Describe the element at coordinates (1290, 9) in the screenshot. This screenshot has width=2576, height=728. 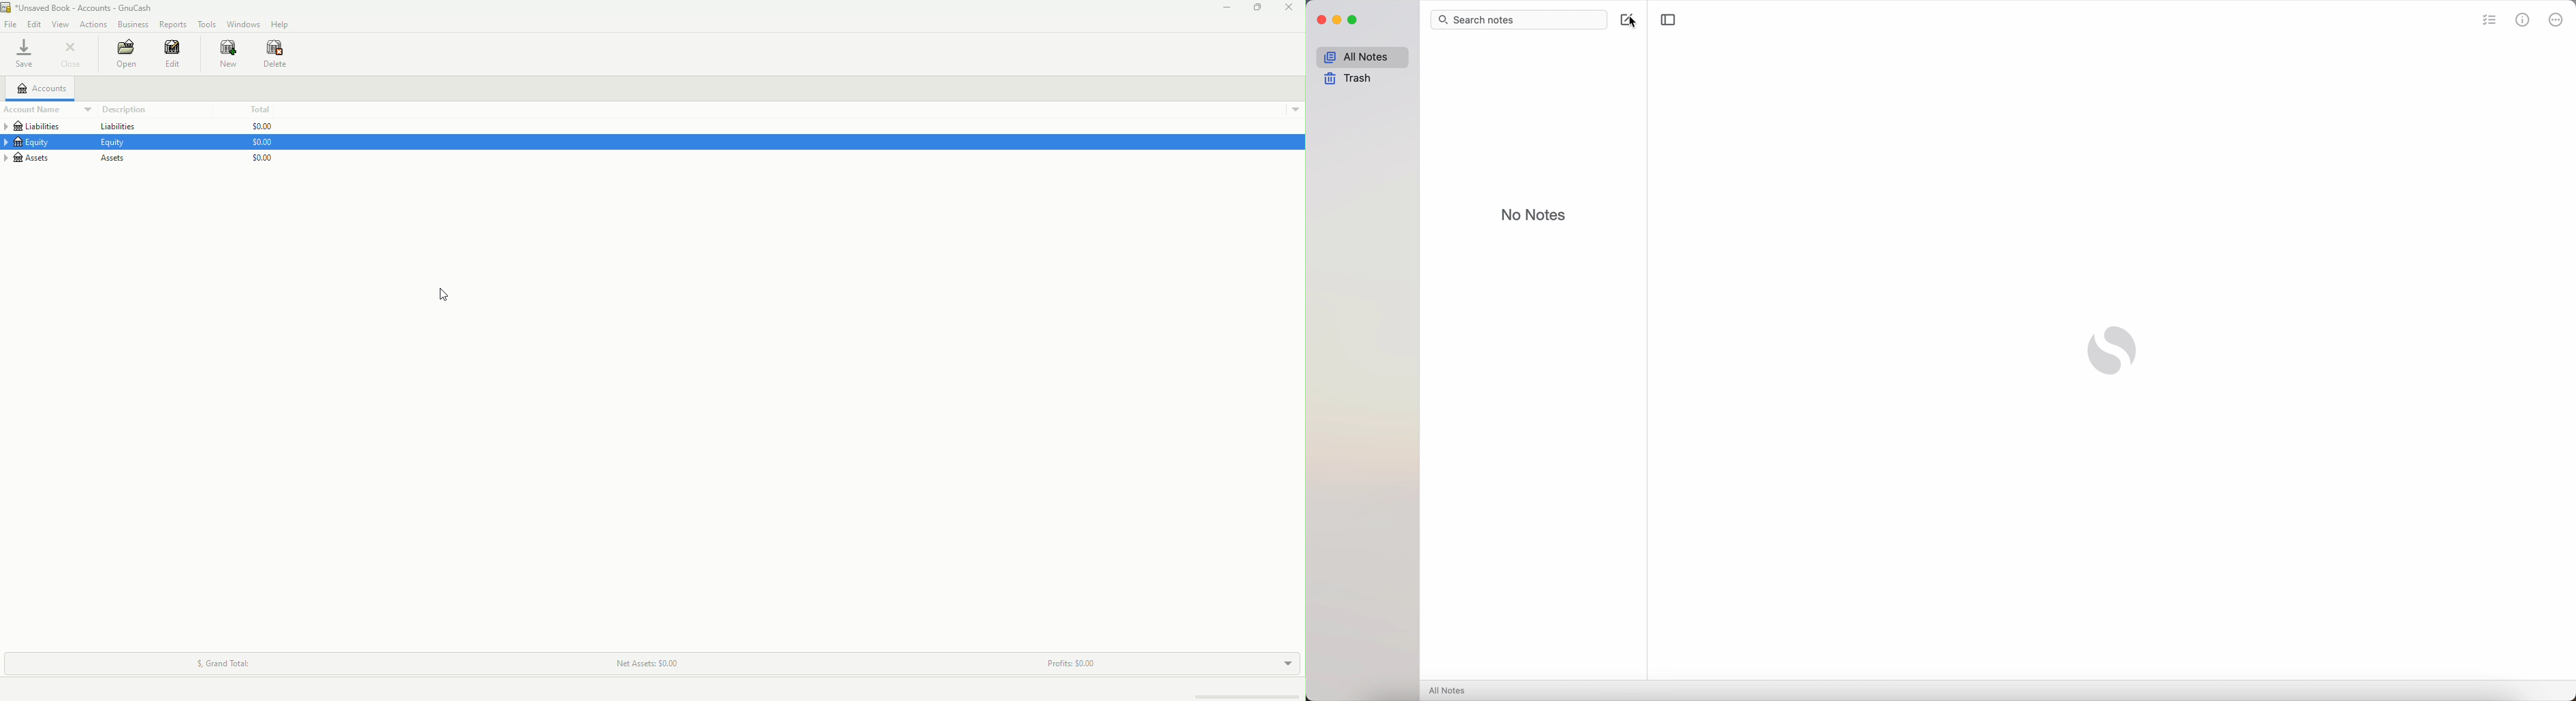
I see `Close` at that location.